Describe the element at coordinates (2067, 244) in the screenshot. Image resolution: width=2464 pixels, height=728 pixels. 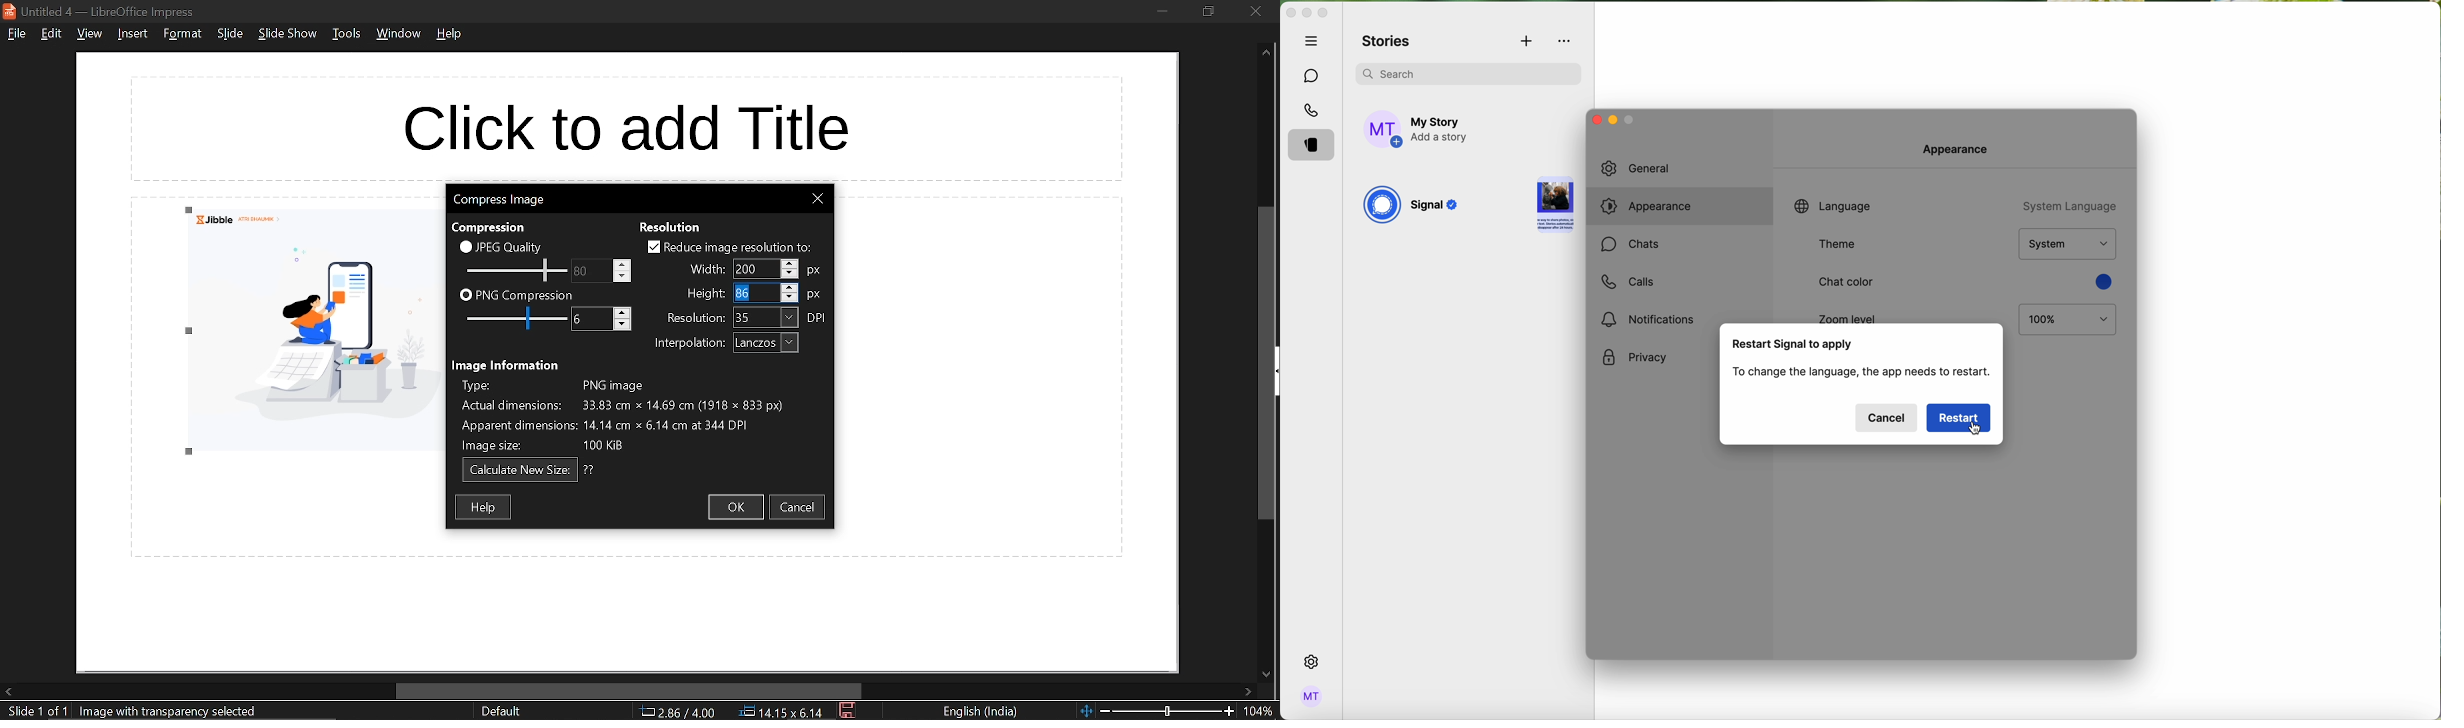
I see `theme options` at that location.